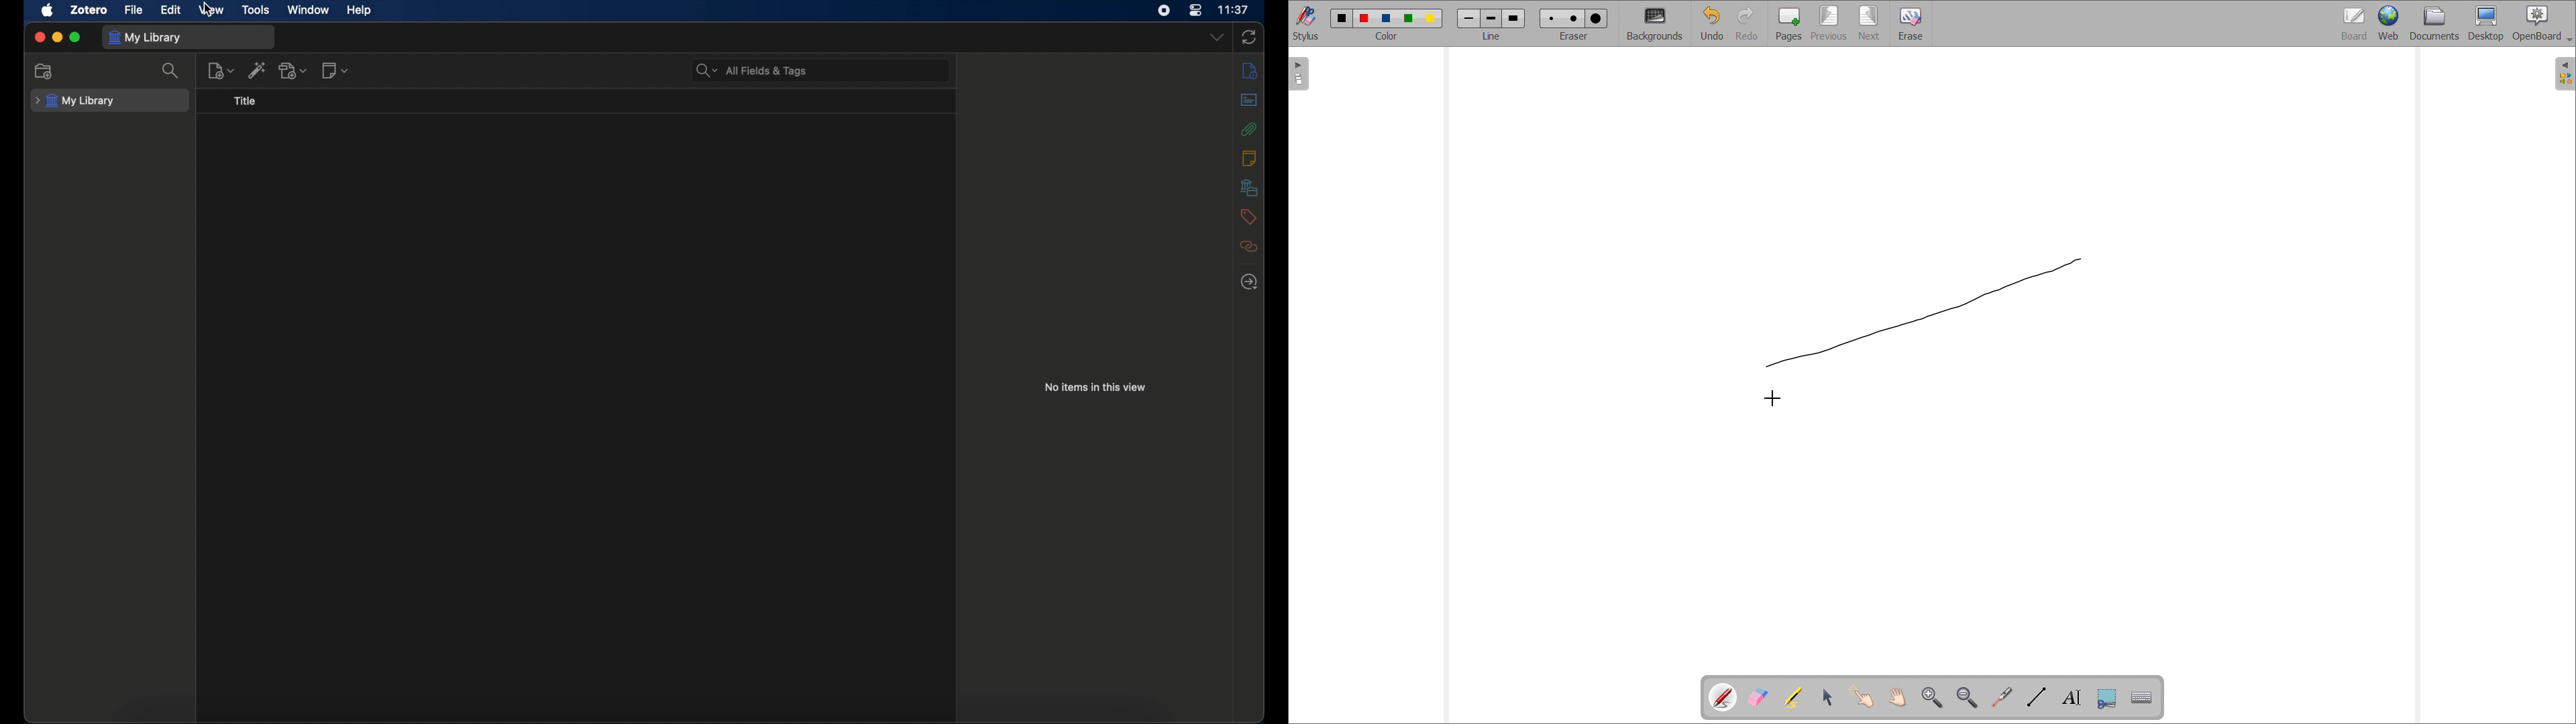  I want to click on sync, so click(1249, 37).